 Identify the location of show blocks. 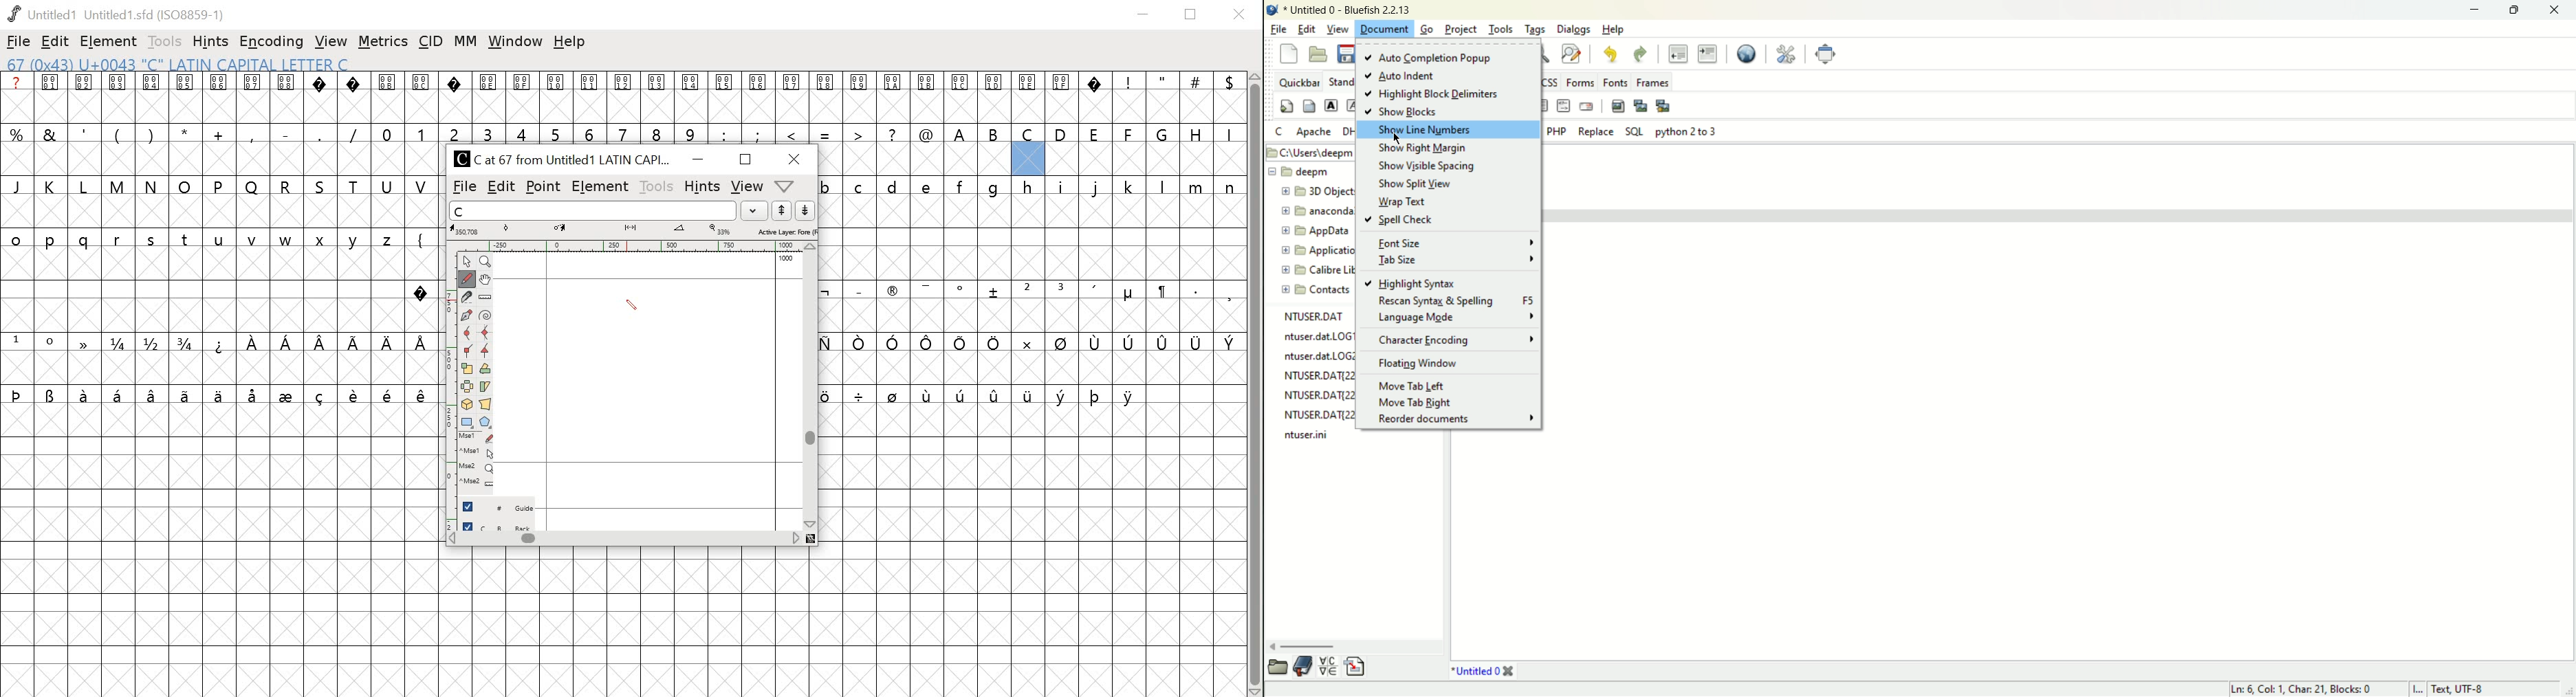
(1399, 111).